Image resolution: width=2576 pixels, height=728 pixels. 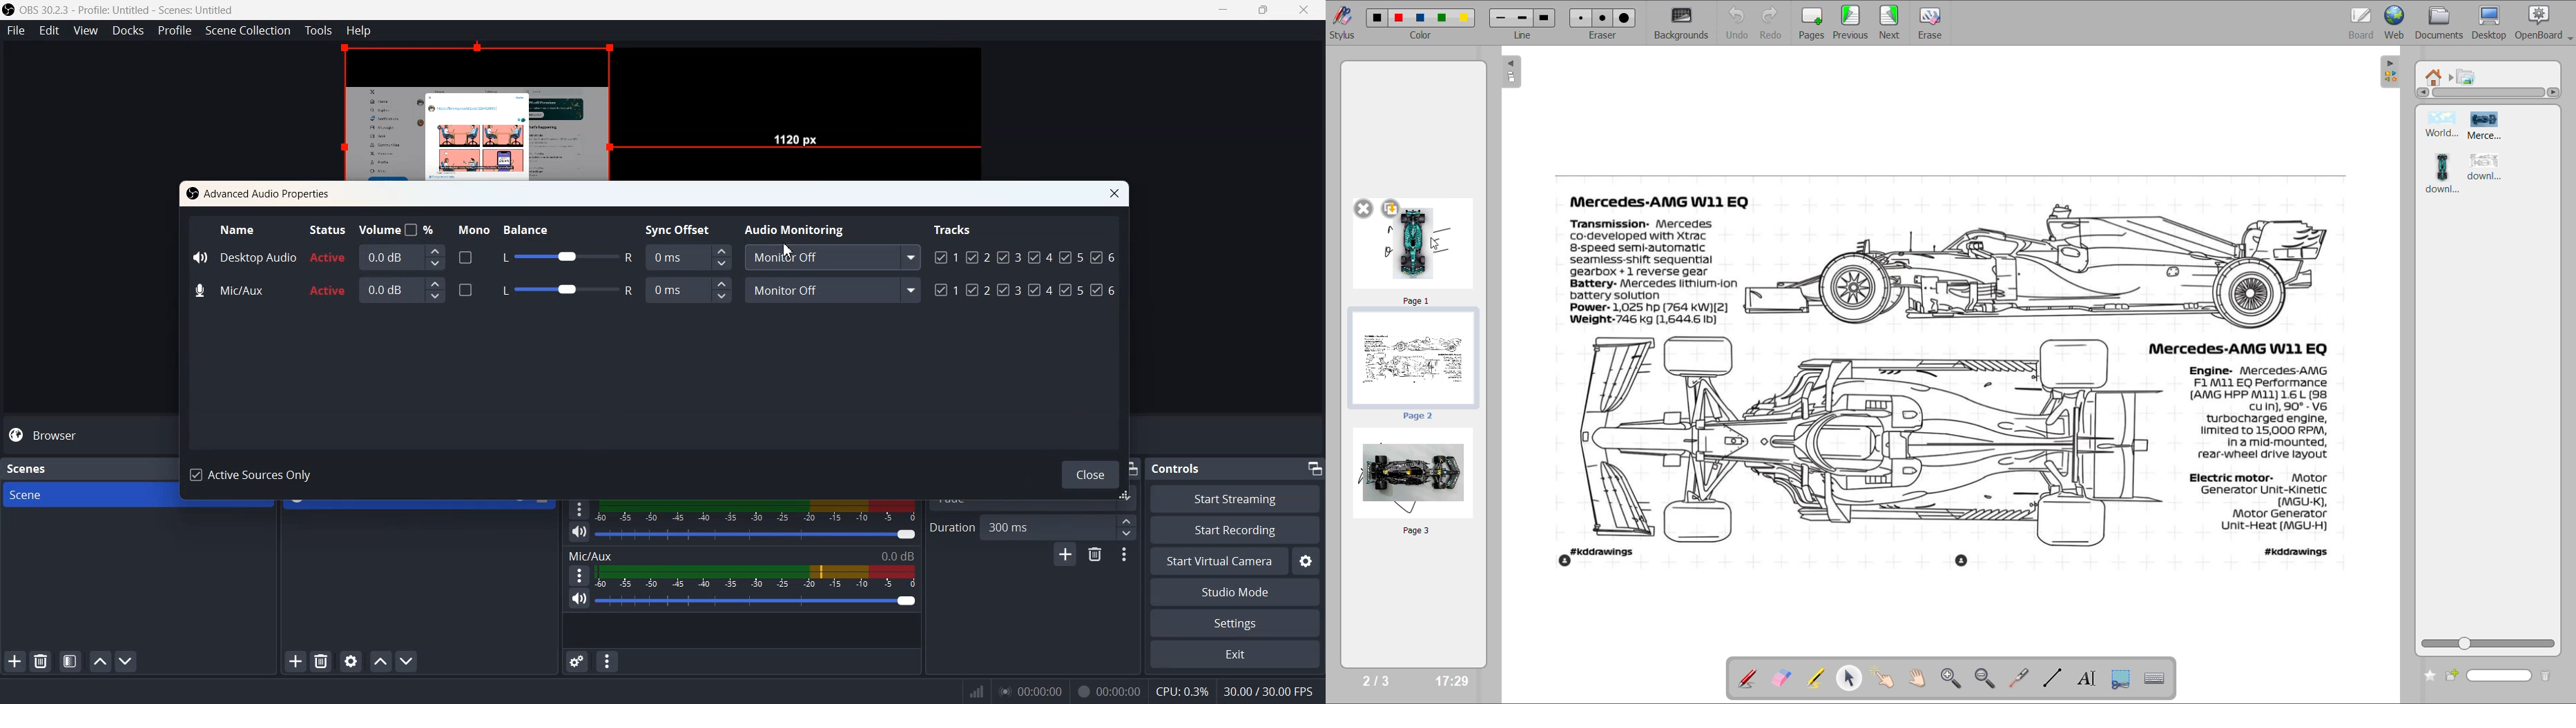 I want to click on Edit, so click(x=50, y=30).